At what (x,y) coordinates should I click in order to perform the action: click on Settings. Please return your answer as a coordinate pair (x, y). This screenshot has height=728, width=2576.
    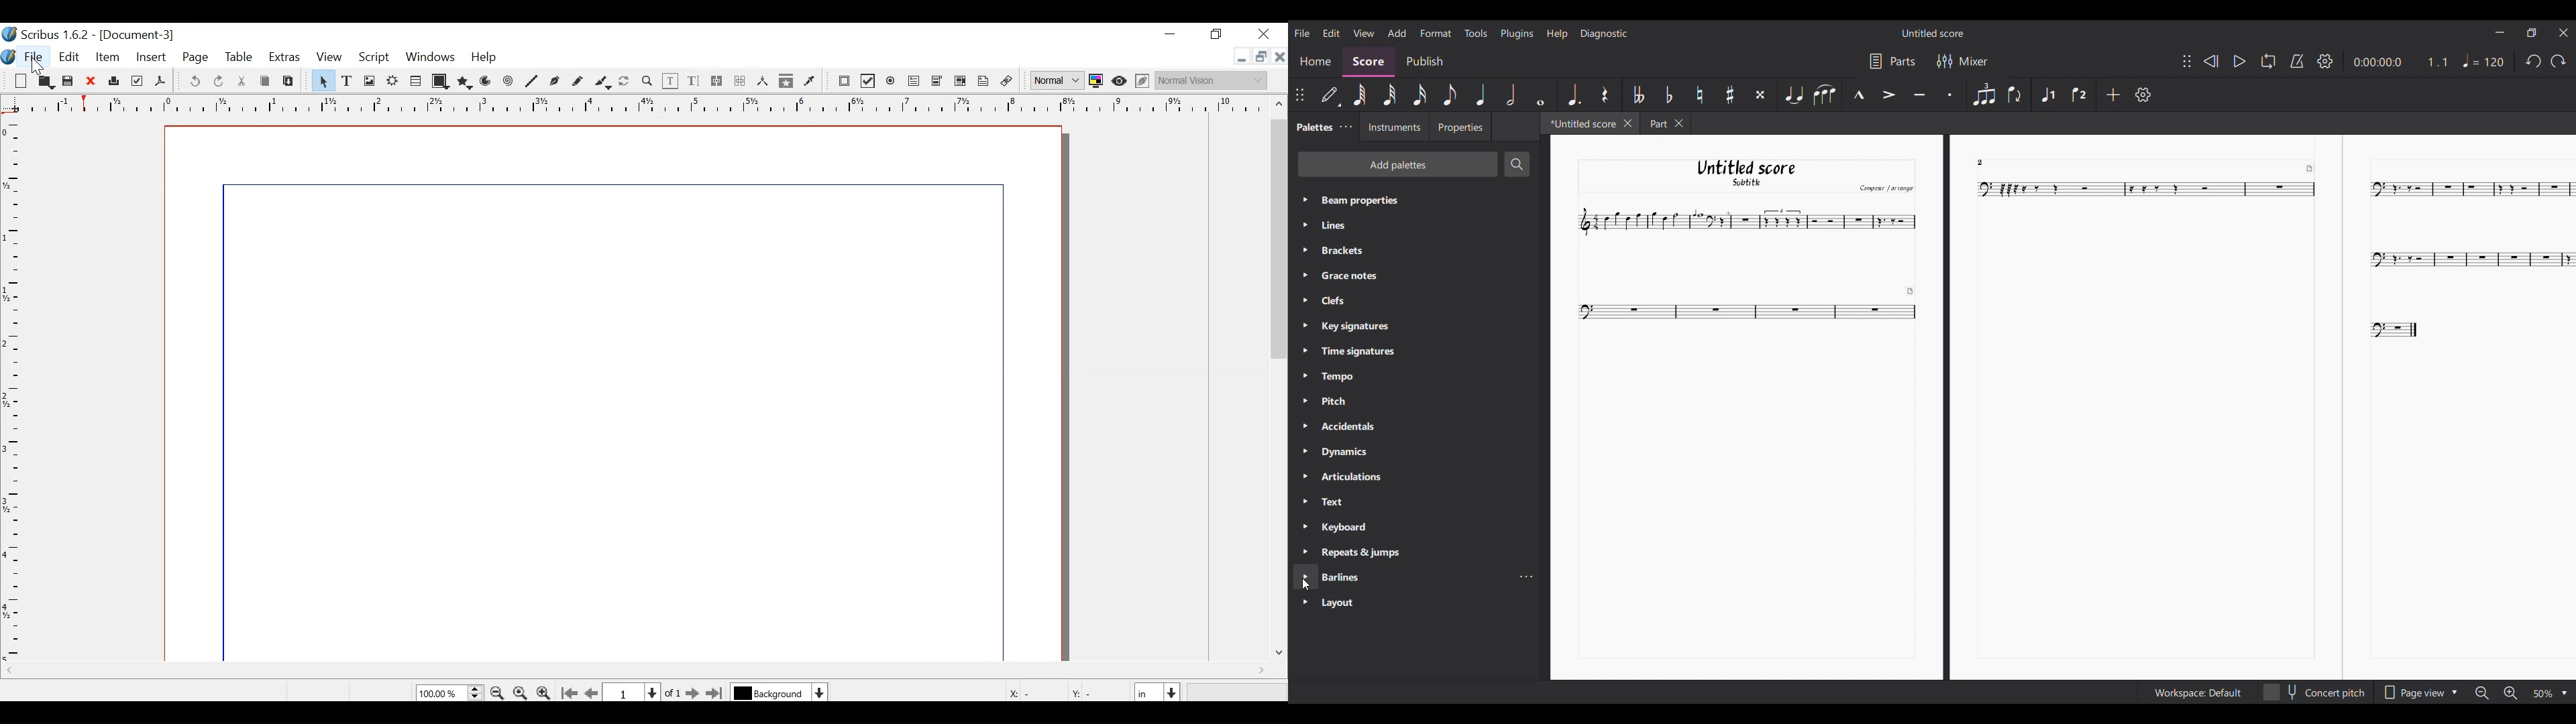
    Looking at the image, I should click on (2325, 61).